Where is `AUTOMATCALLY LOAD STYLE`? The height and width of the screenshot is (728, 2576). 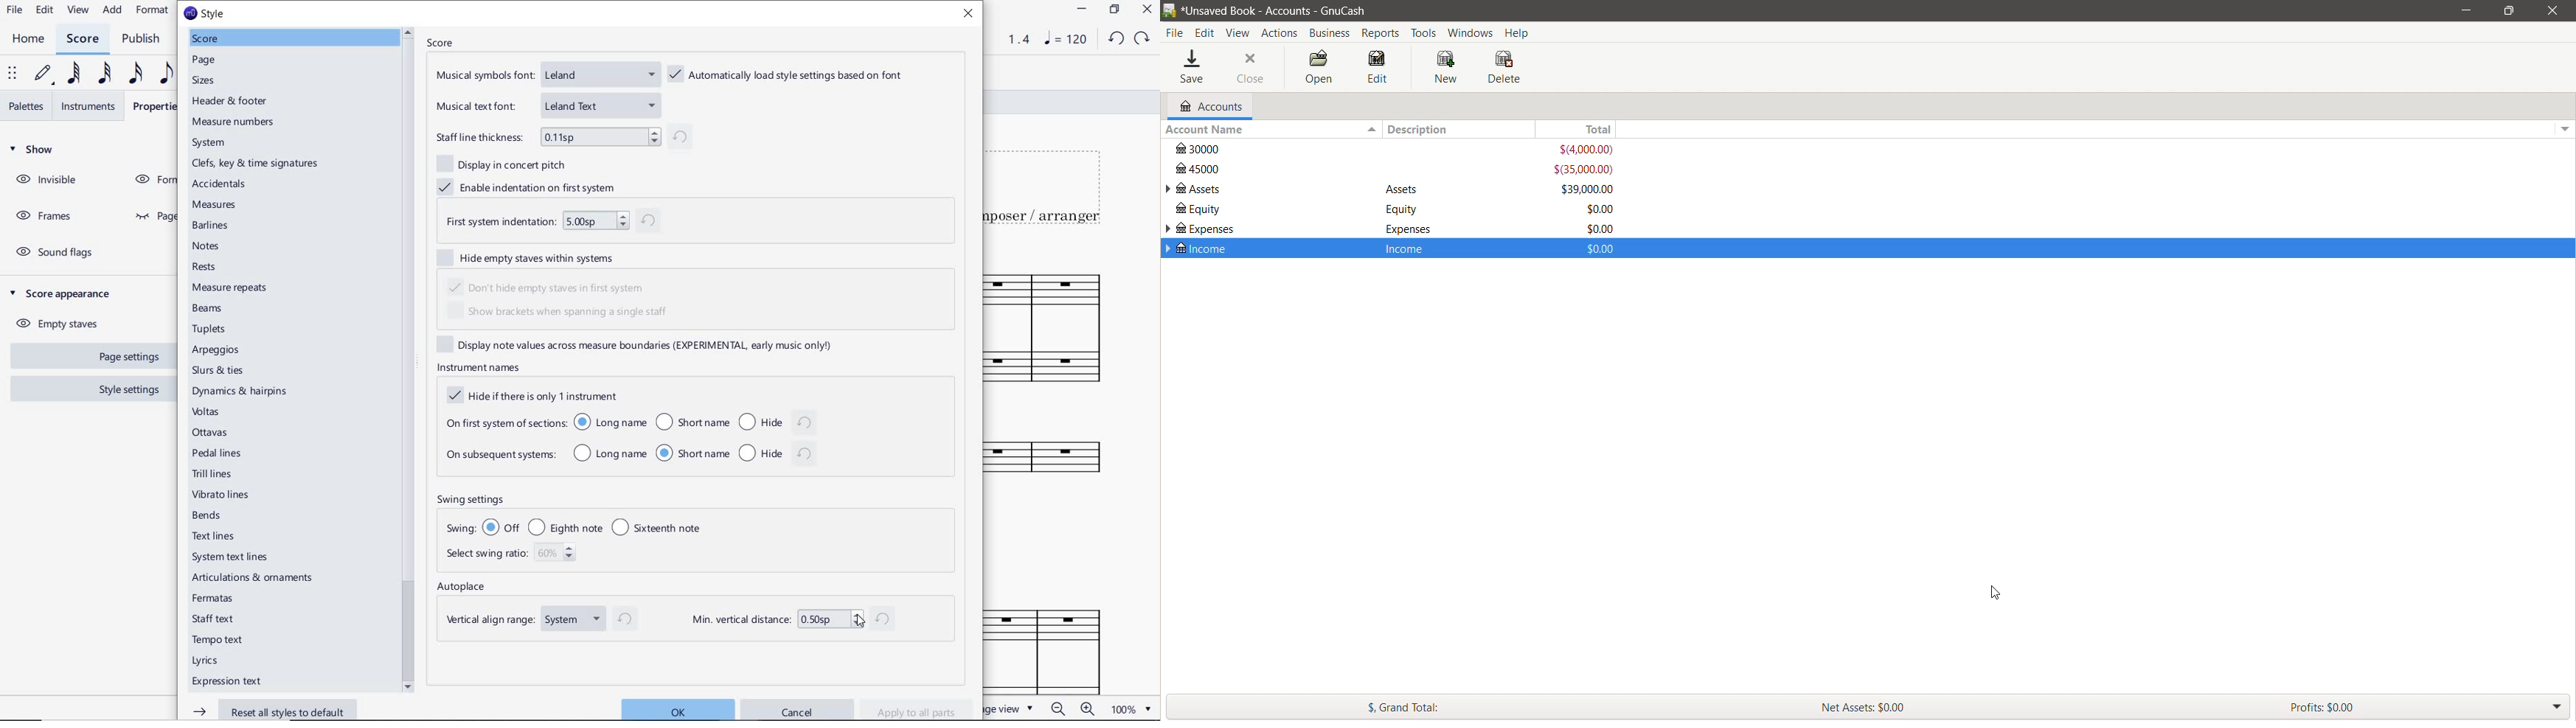 AUTOMATCALLY LOAD STYLE is located at coordinates (790, 75).